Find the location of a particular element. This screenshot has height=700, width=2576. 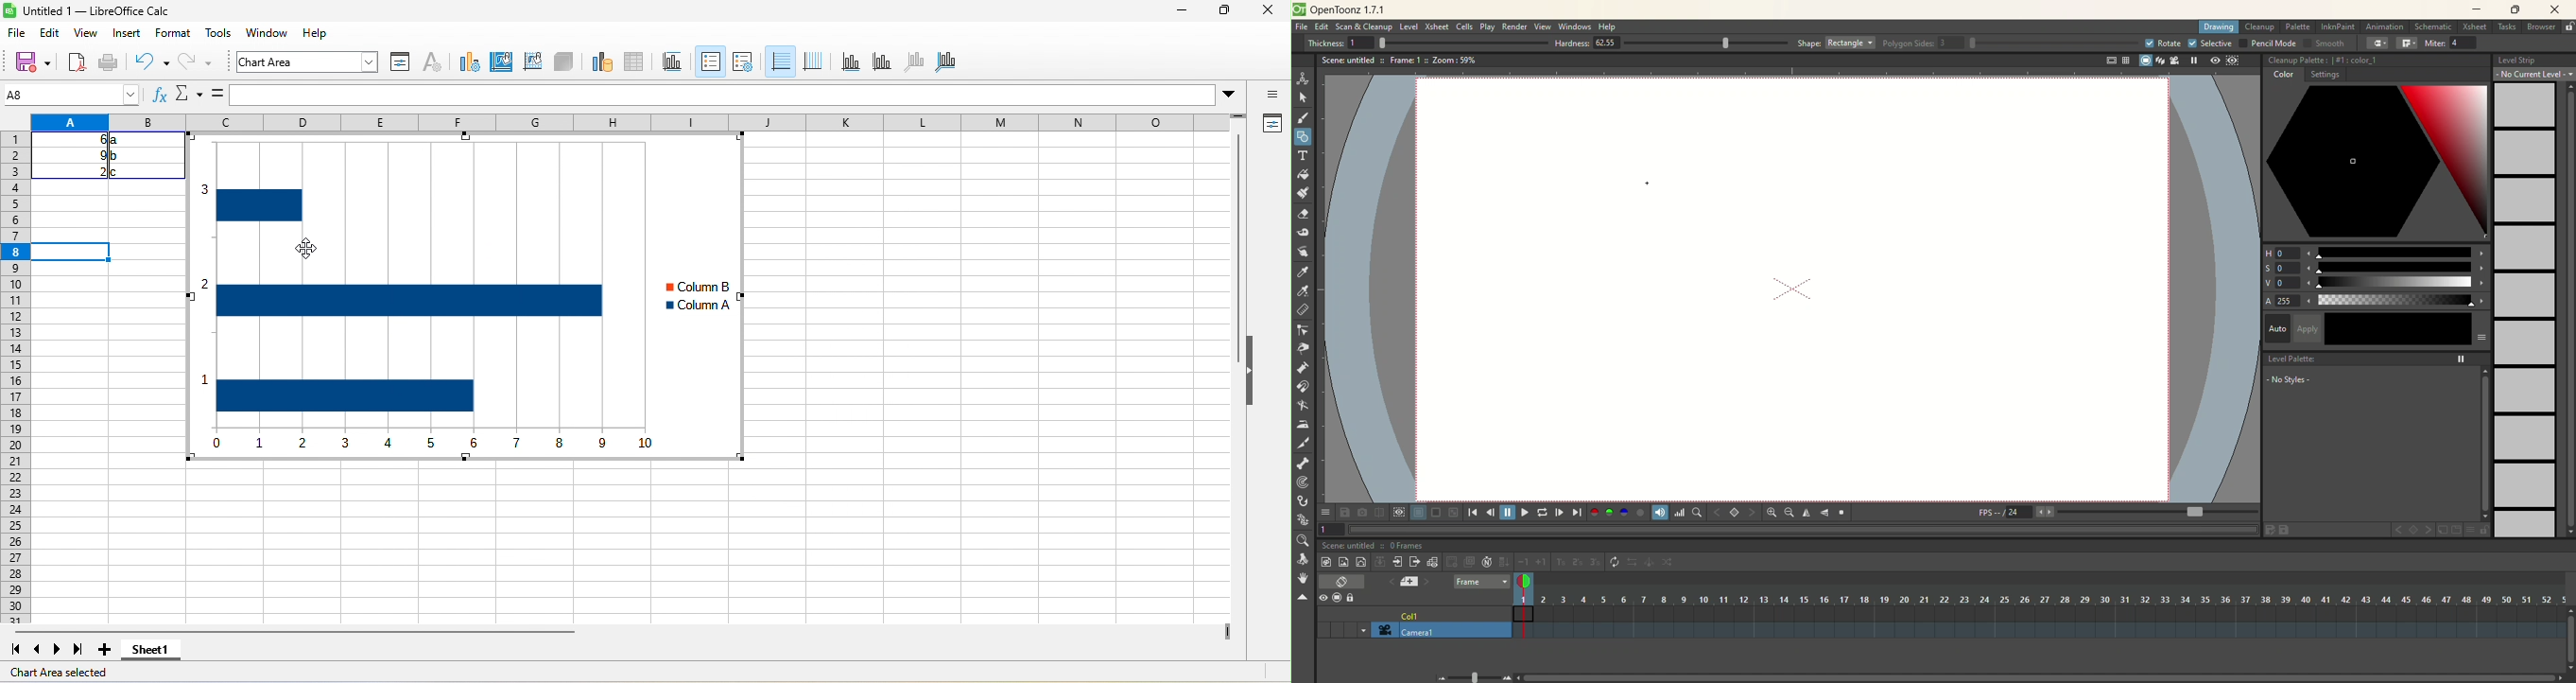

chart area is located at coordinates (503, 61).